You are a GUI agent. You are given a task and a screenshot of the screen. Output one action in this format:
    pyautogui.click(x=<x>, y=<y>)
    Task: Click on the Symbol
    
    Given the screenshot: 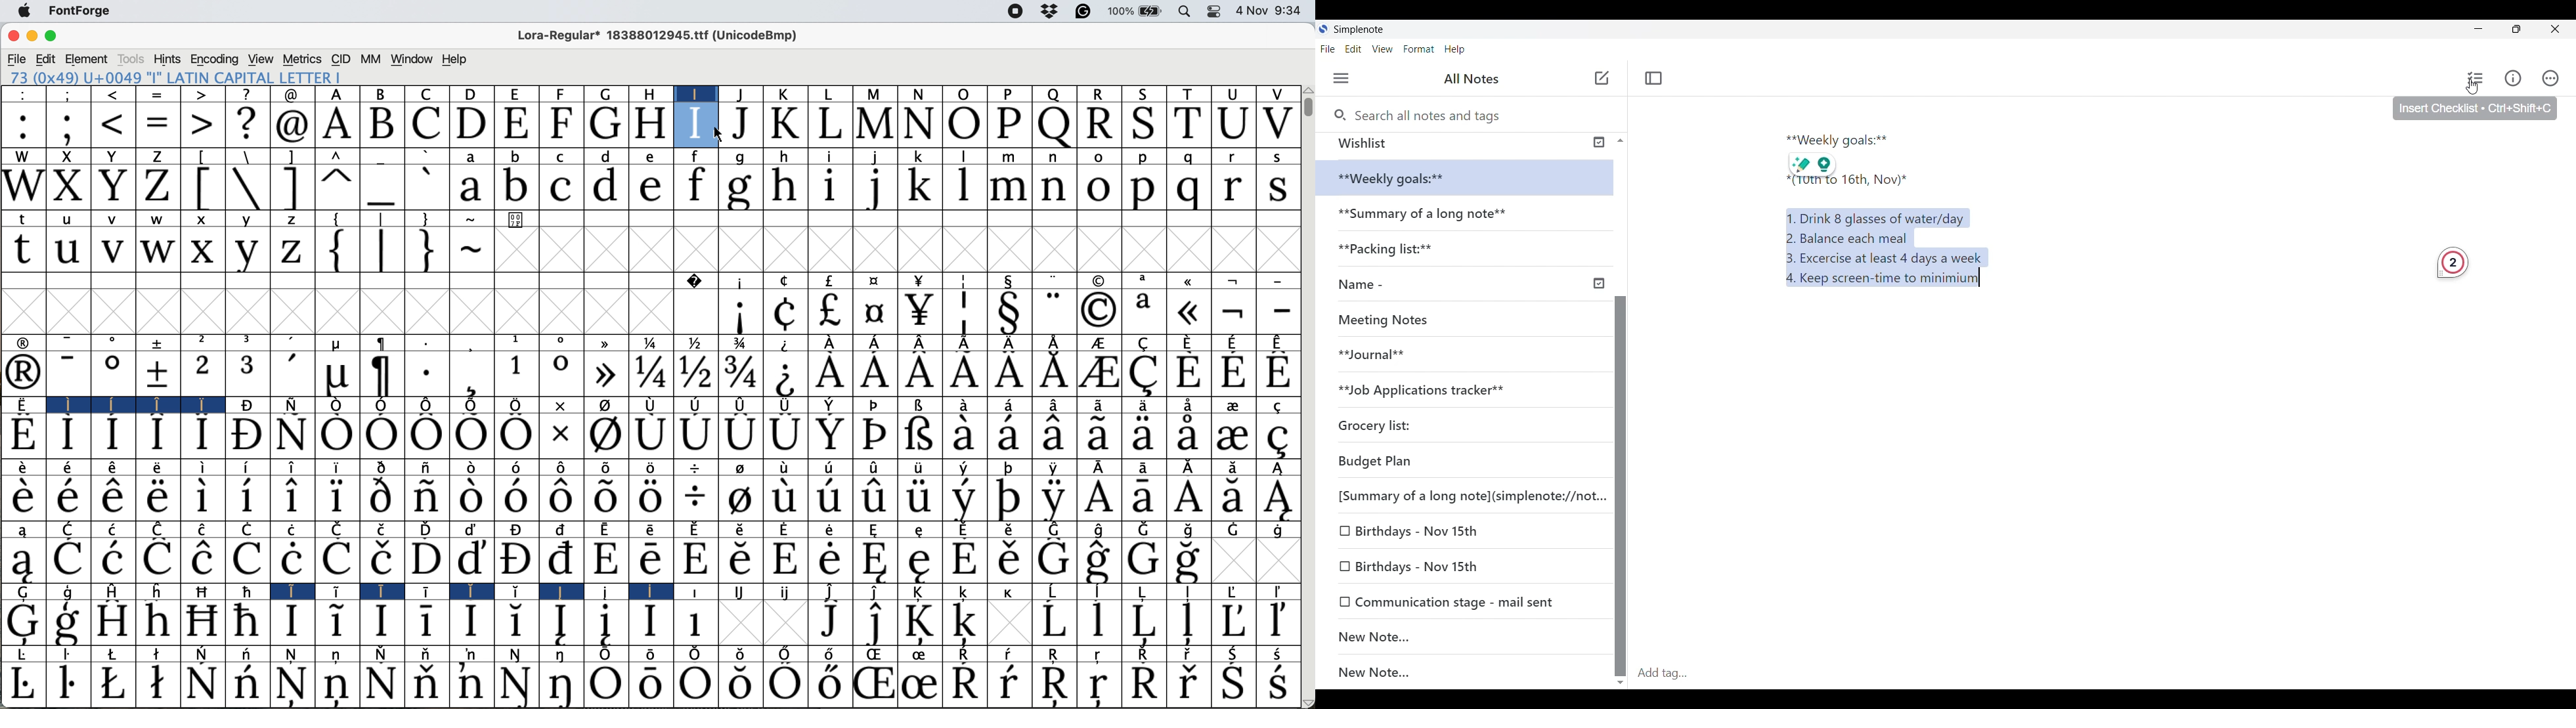 What is the action you would take?
    pyautogui.click(x=786, y=593)
    